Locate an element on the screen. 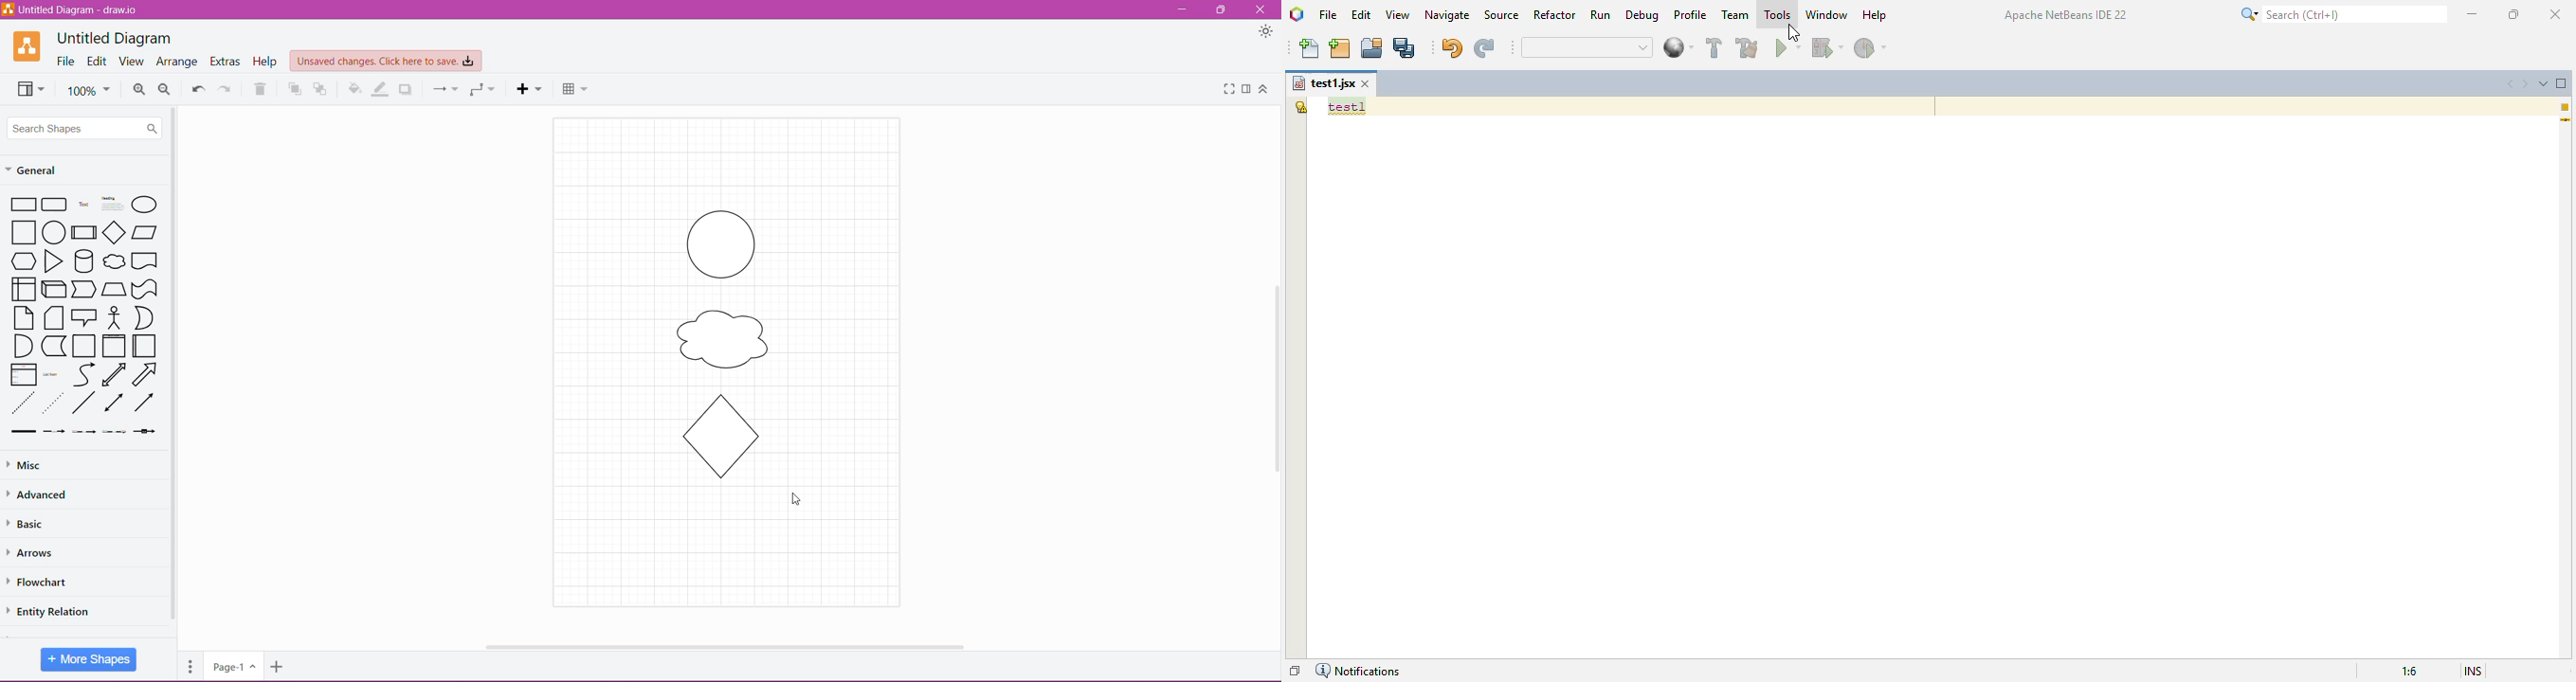 This screenshot has height=700, width=2576. Basic is located at coordinates (33, 524).